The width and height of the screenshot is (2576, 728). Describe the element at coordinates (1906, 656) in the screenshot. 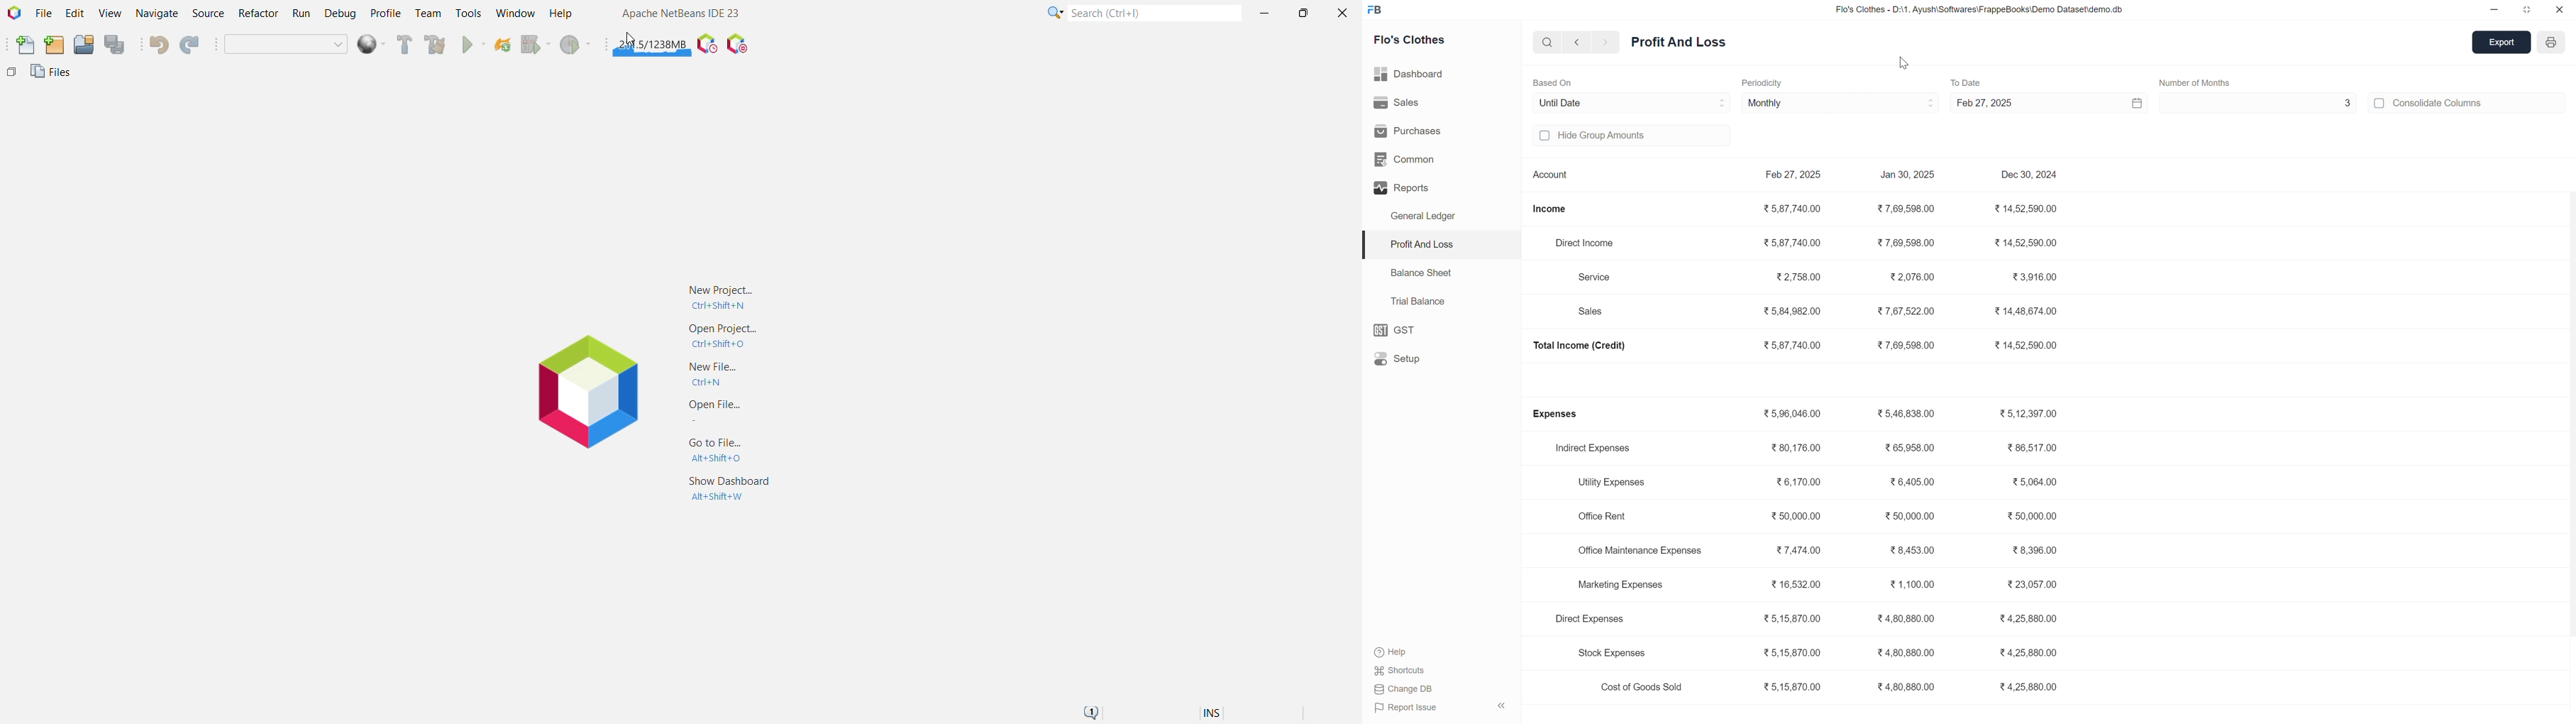

I see `₹4,80,880.00` at that location.